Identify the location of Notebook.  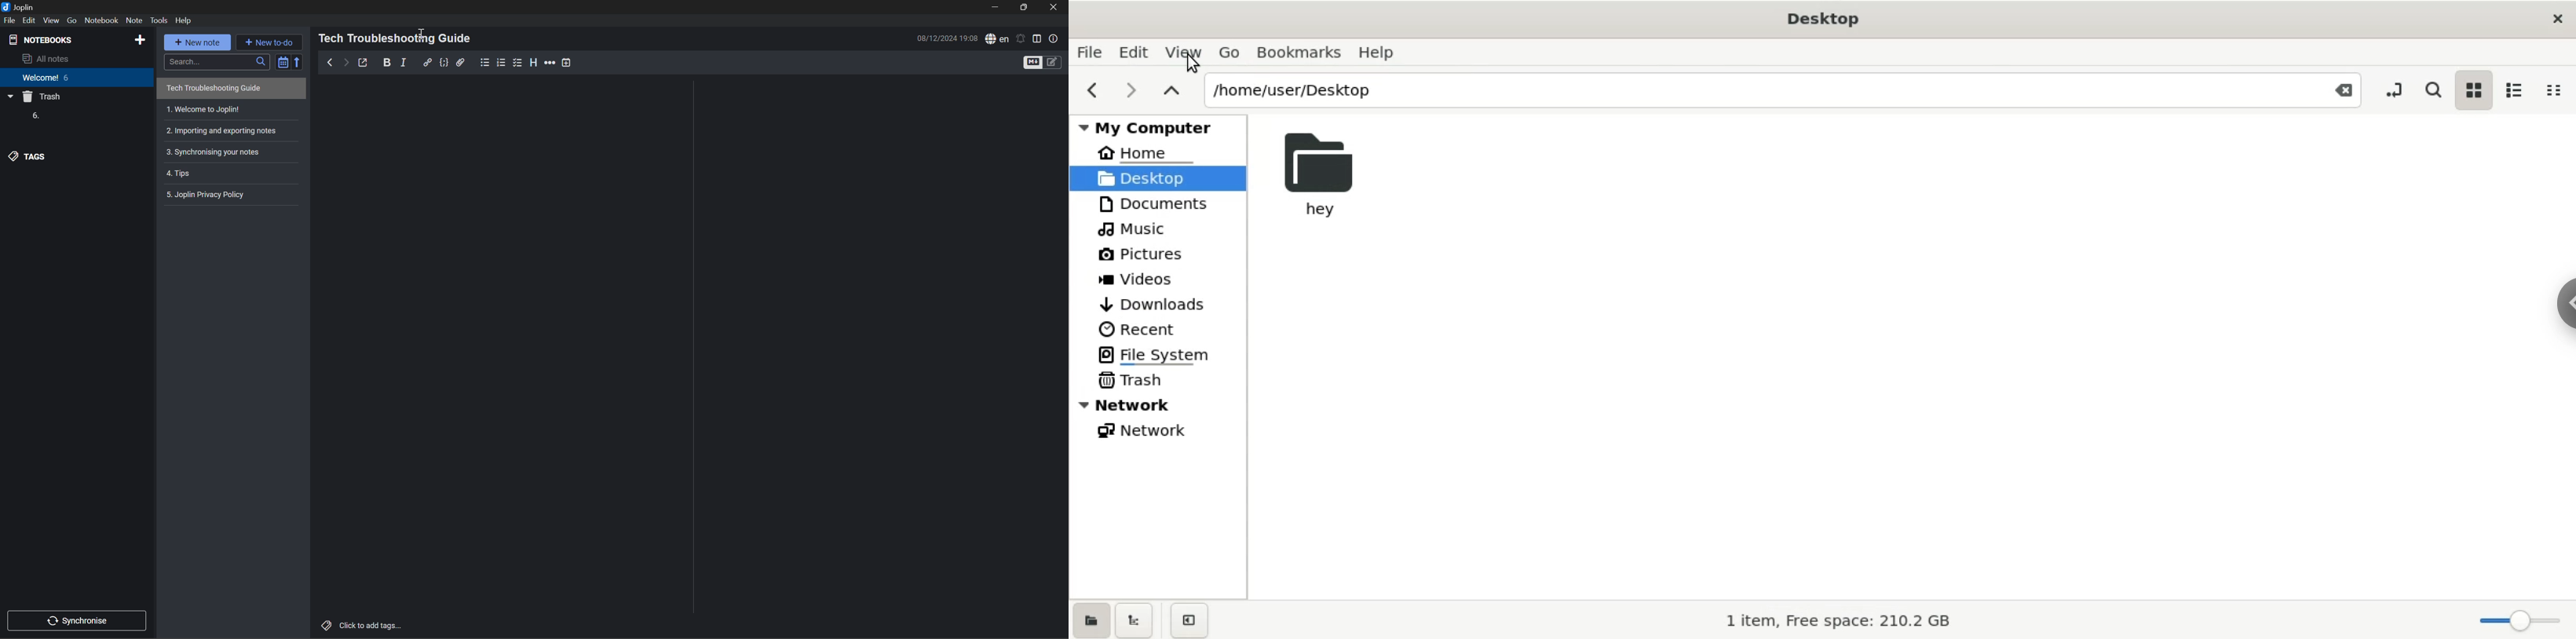
(101, 20).